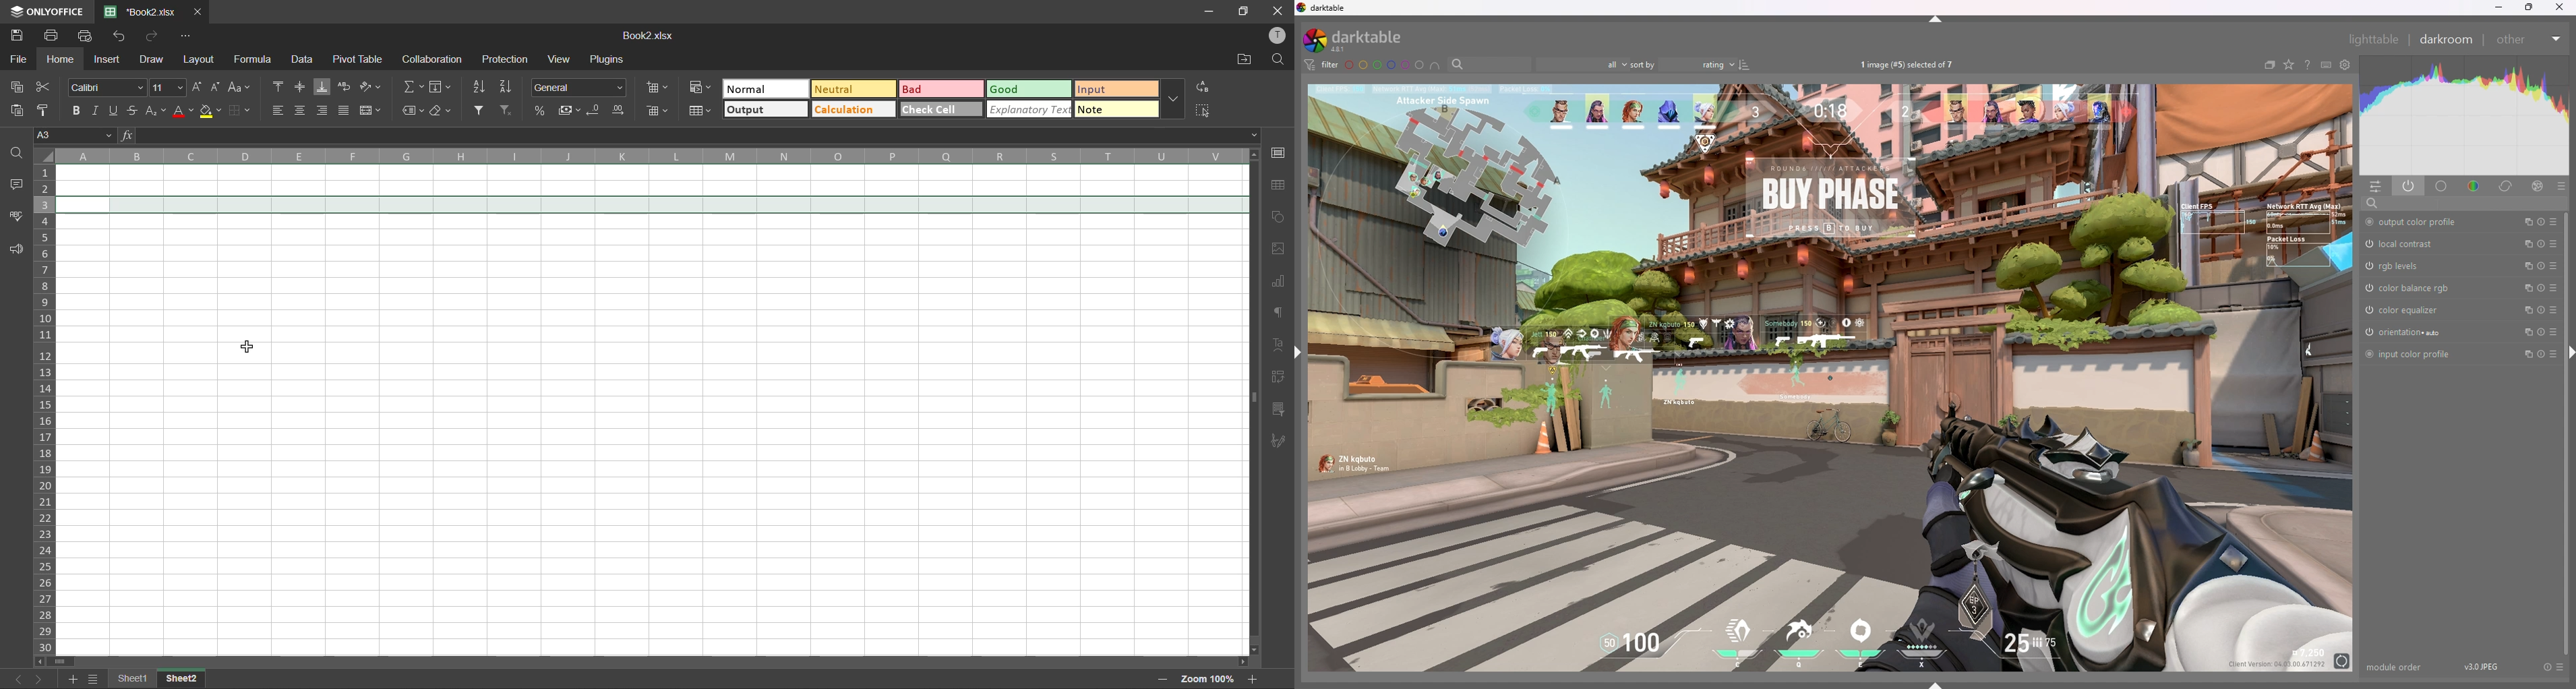 The image size is (2576, 700). What do you see at coordinates (658, 87) in the screenshot?
I see `insert cells` at bounding box center [658, 87].